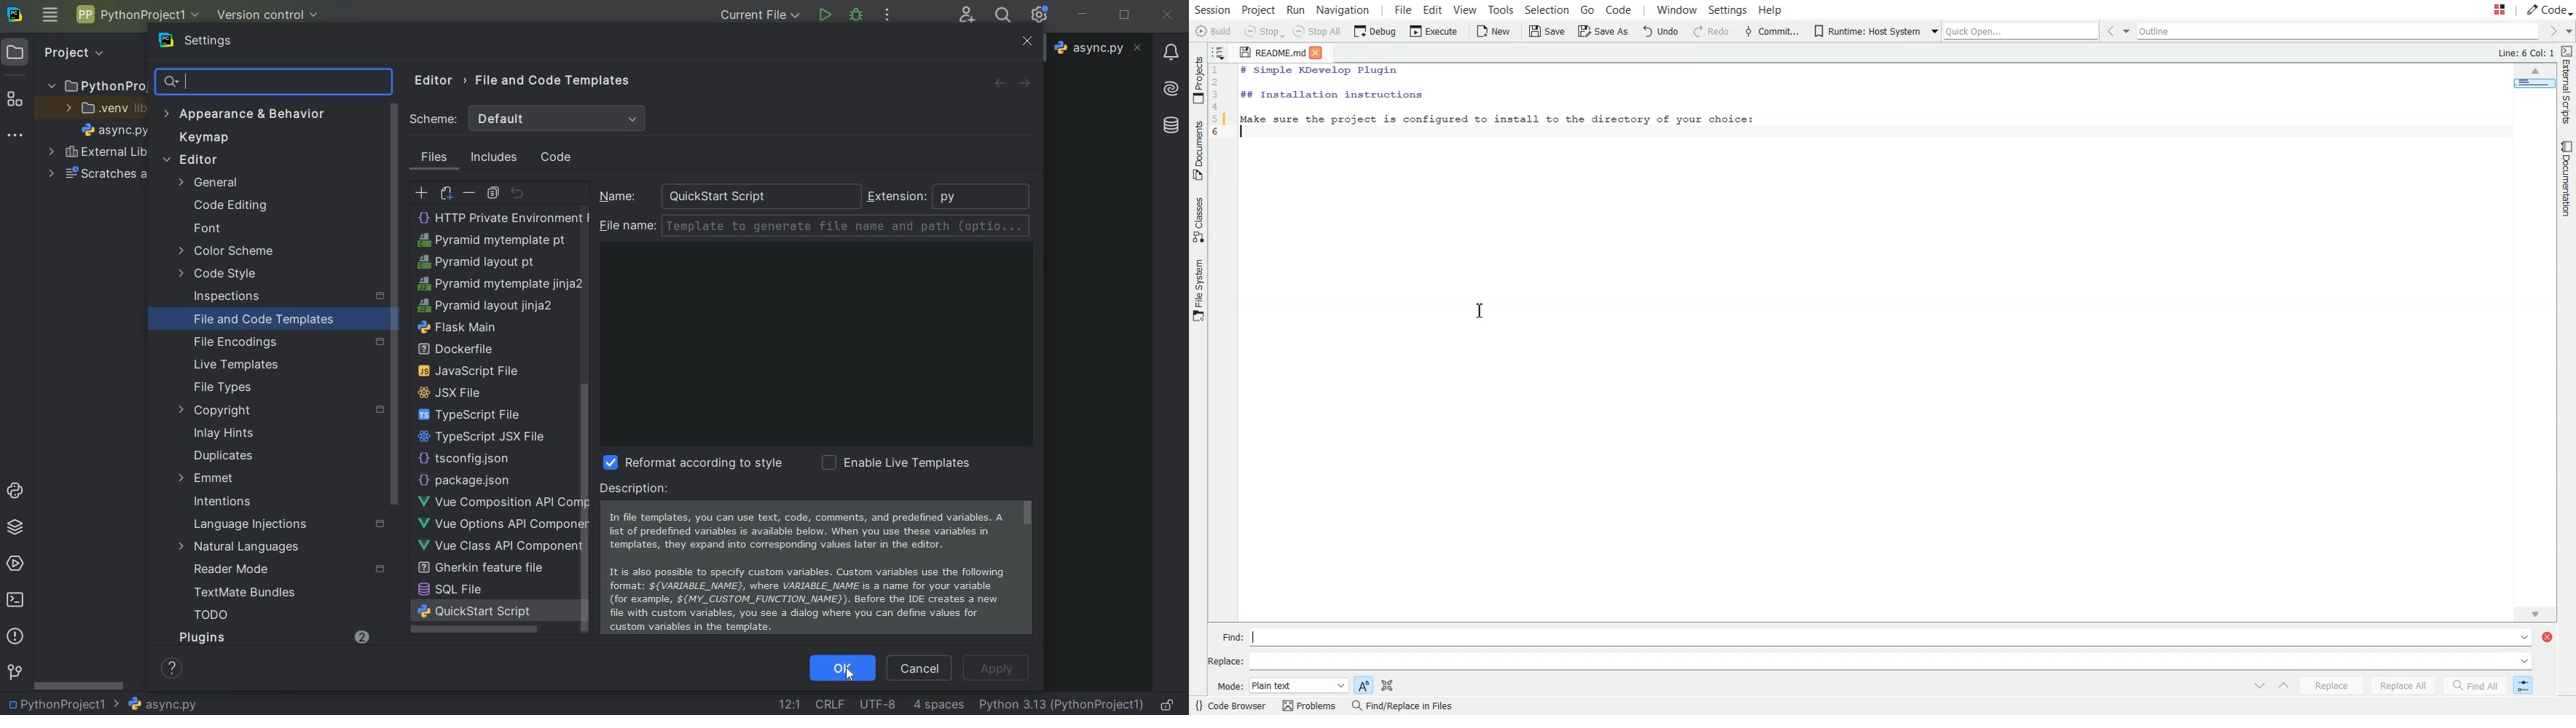  I want to click on Cursor on OK, so click(856, 669).